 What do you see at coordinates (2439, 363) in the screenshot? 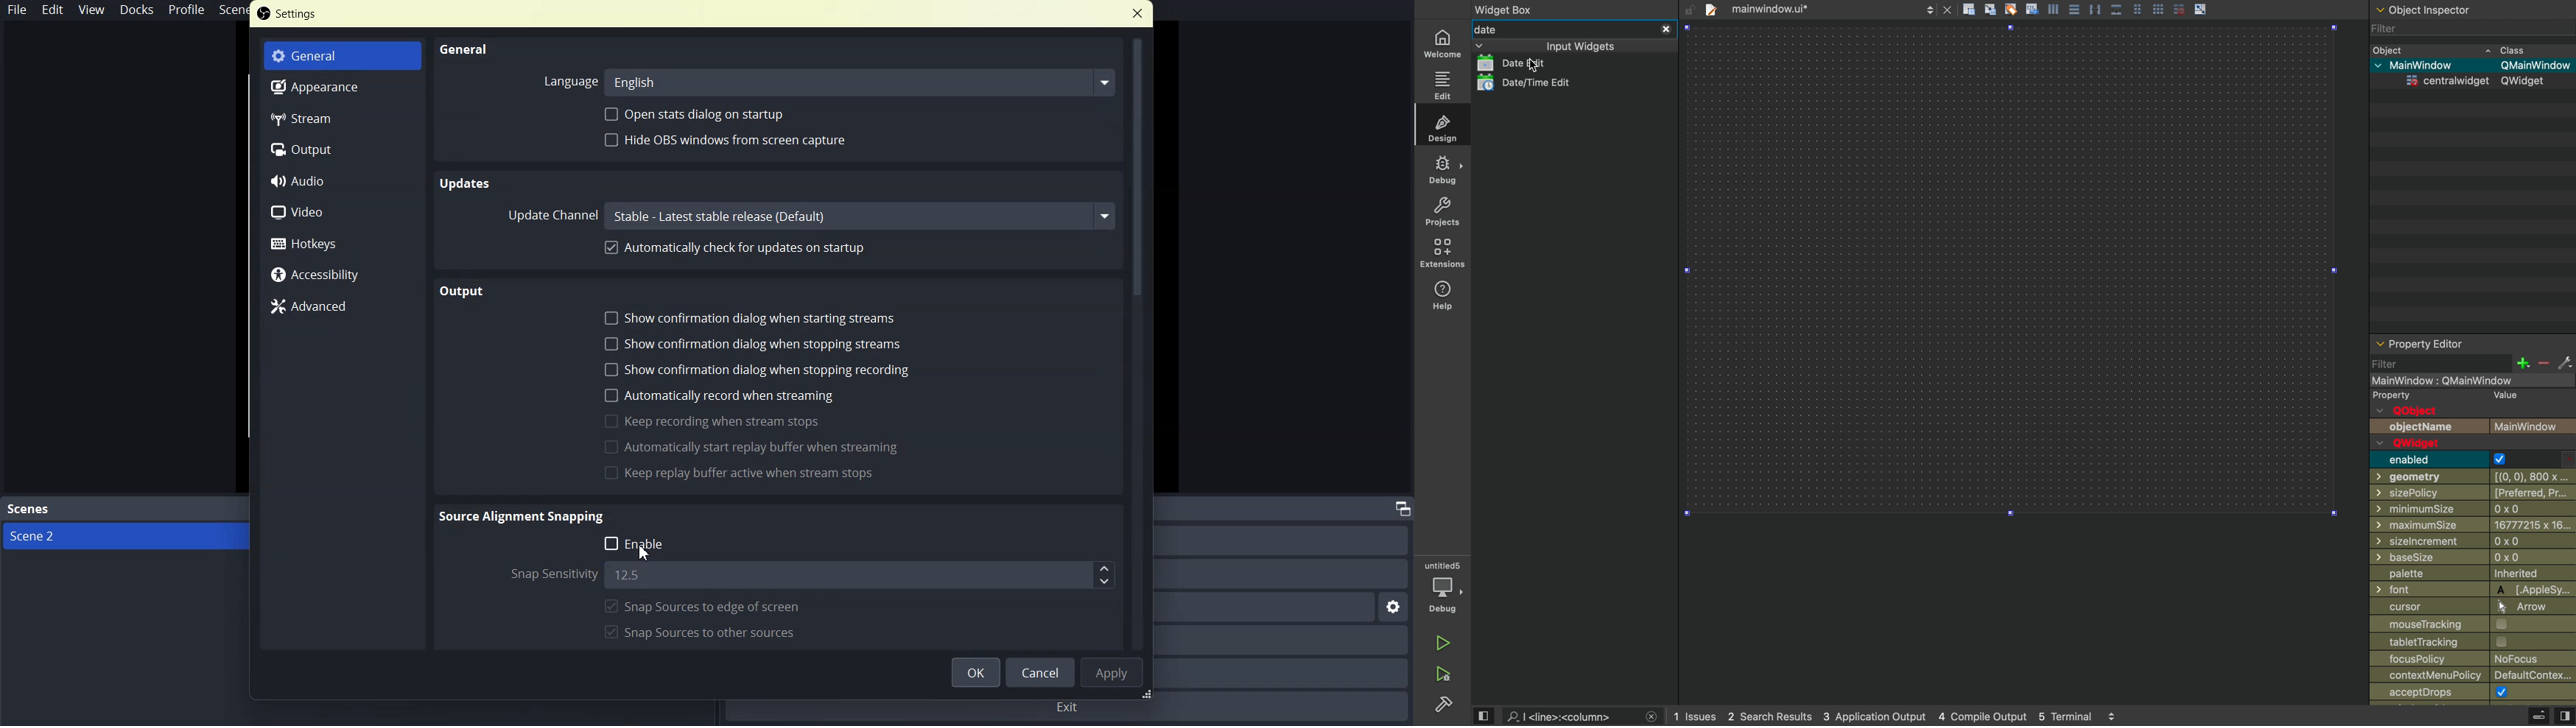
I see `filter` at bounding box center [2439, 363].